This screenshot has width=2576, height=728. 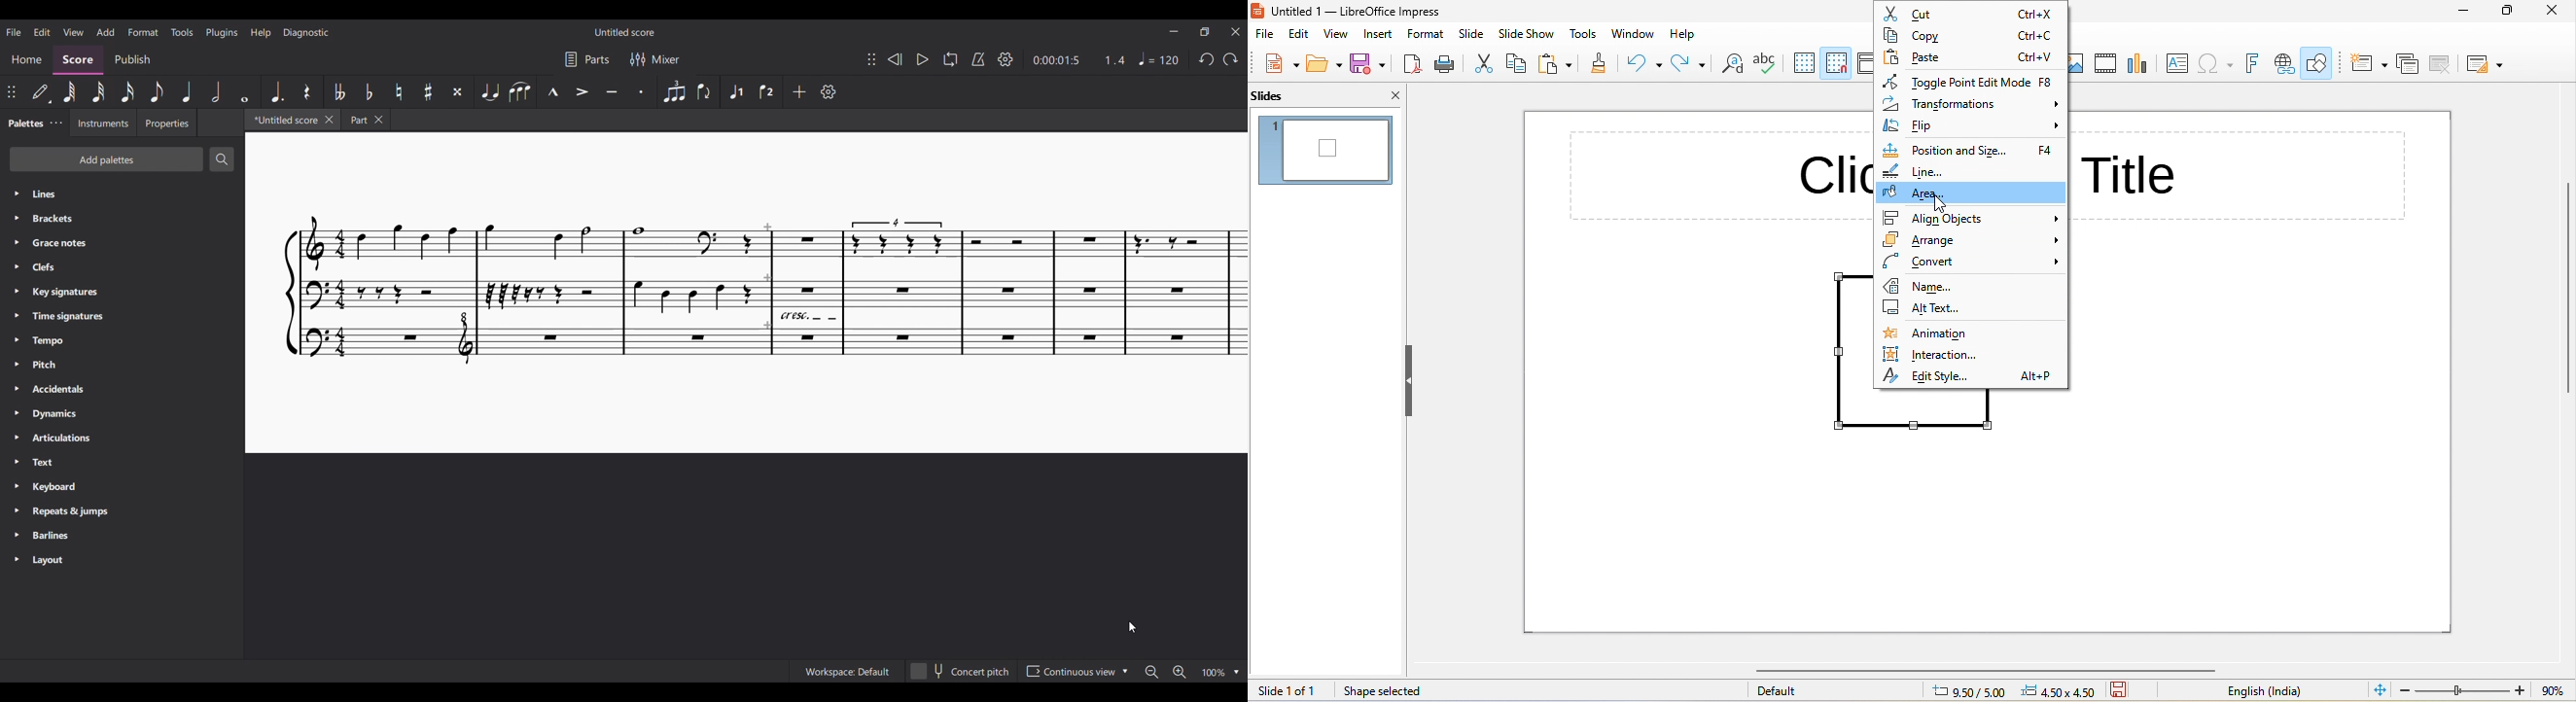 What do you see at coordinates (800, 92) in the screenshot?
I see `Add` at bounding box center [800, 92].